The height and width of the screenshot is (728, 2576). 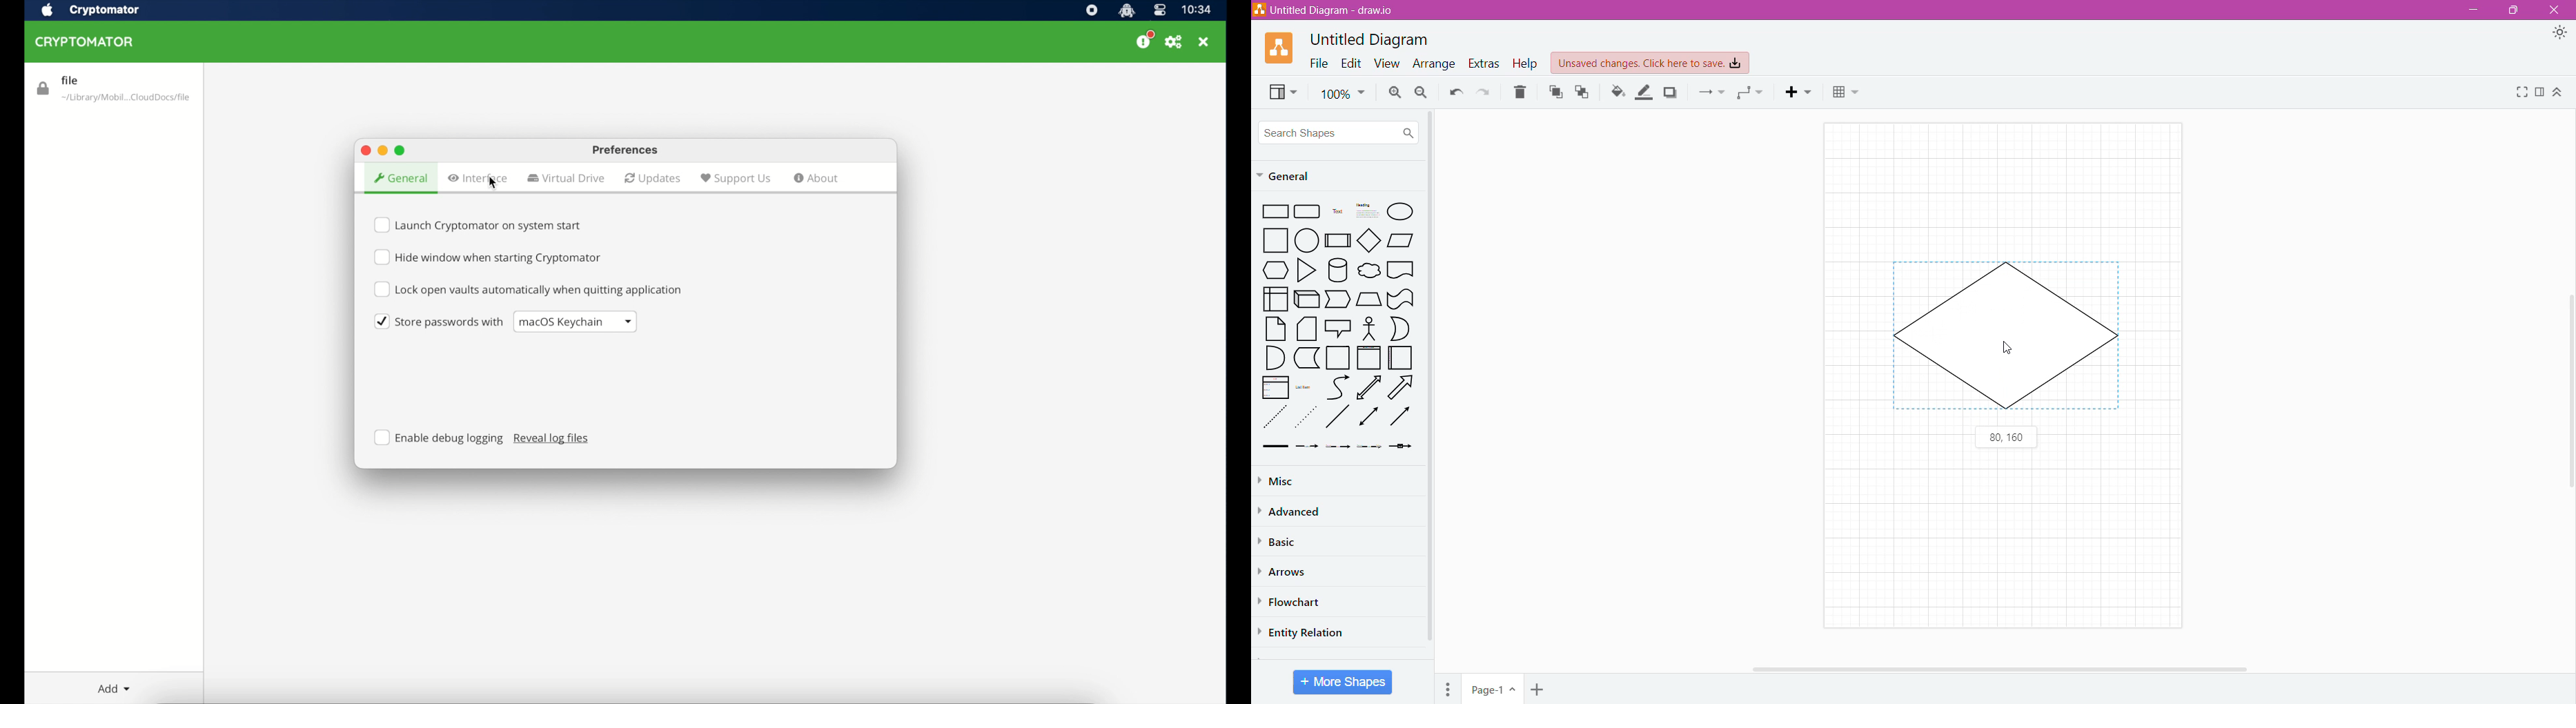 What do you see at coordinates (1339, 133) in the screenshot?
I see `Search Shapes` at bounding box center [1339, 133].